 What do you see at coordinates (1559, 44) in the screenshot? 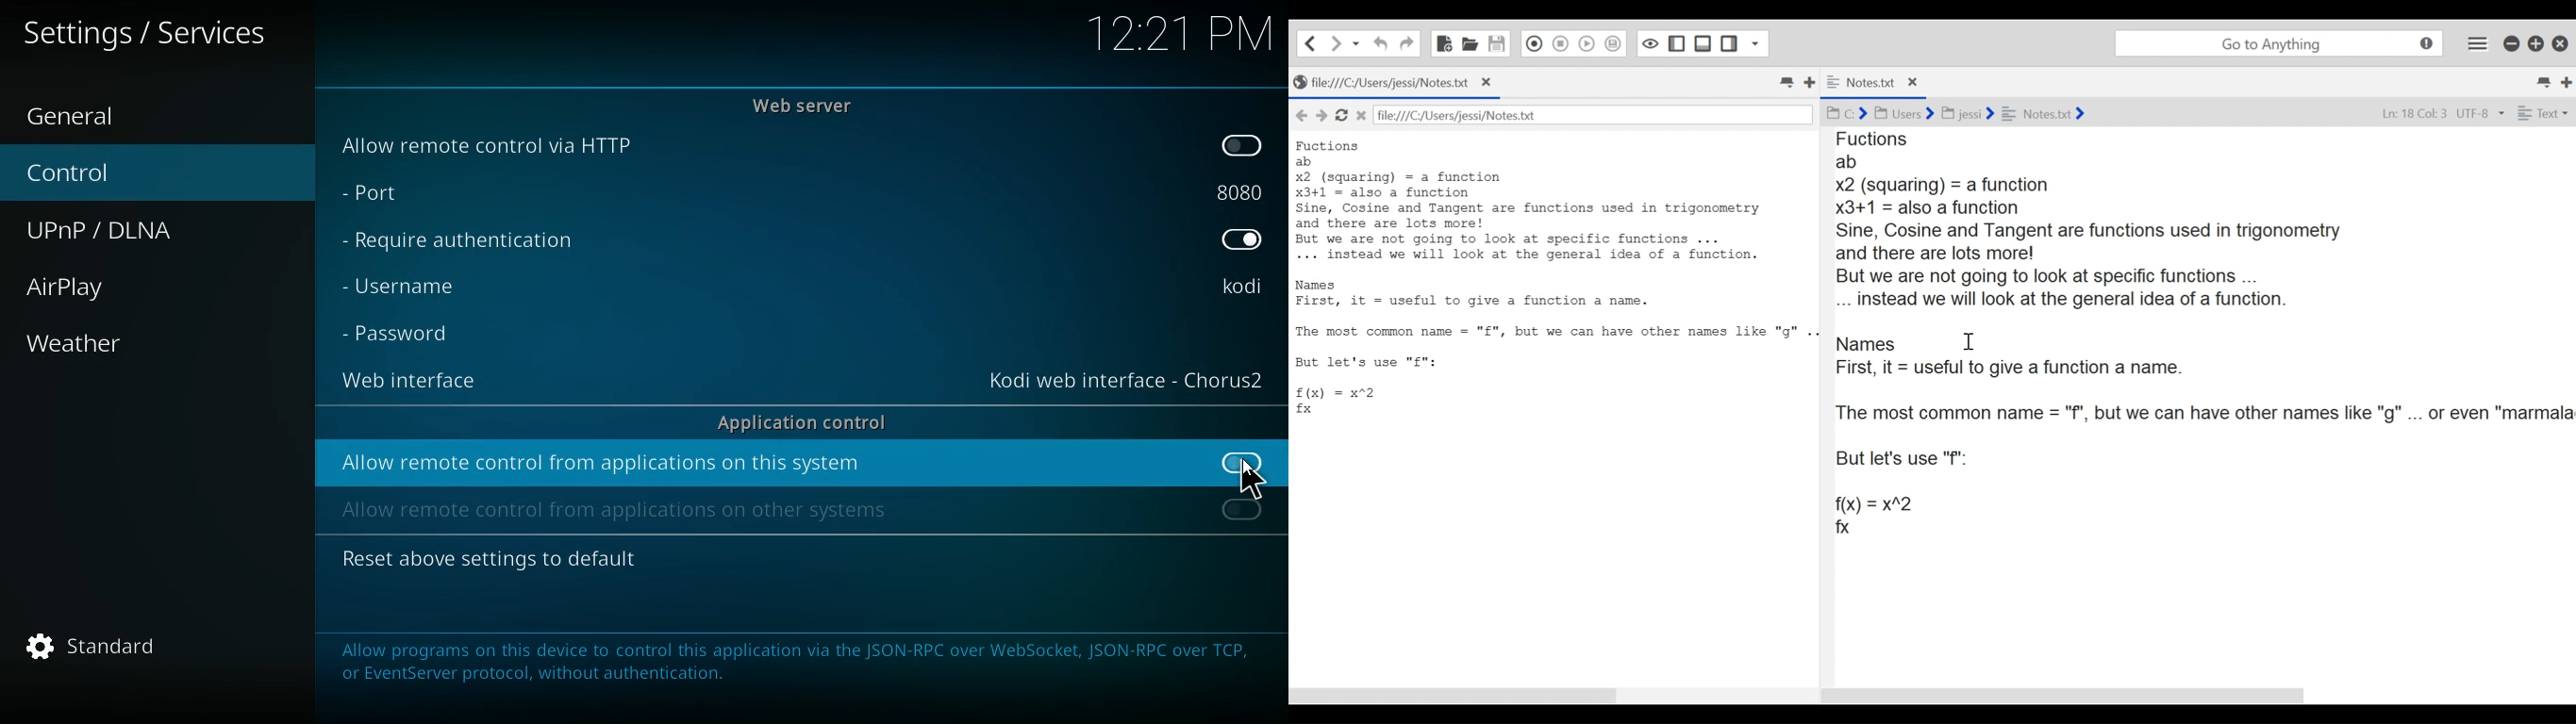
I see `Stop Recording in Macro` at bounding box center [1559, 44].